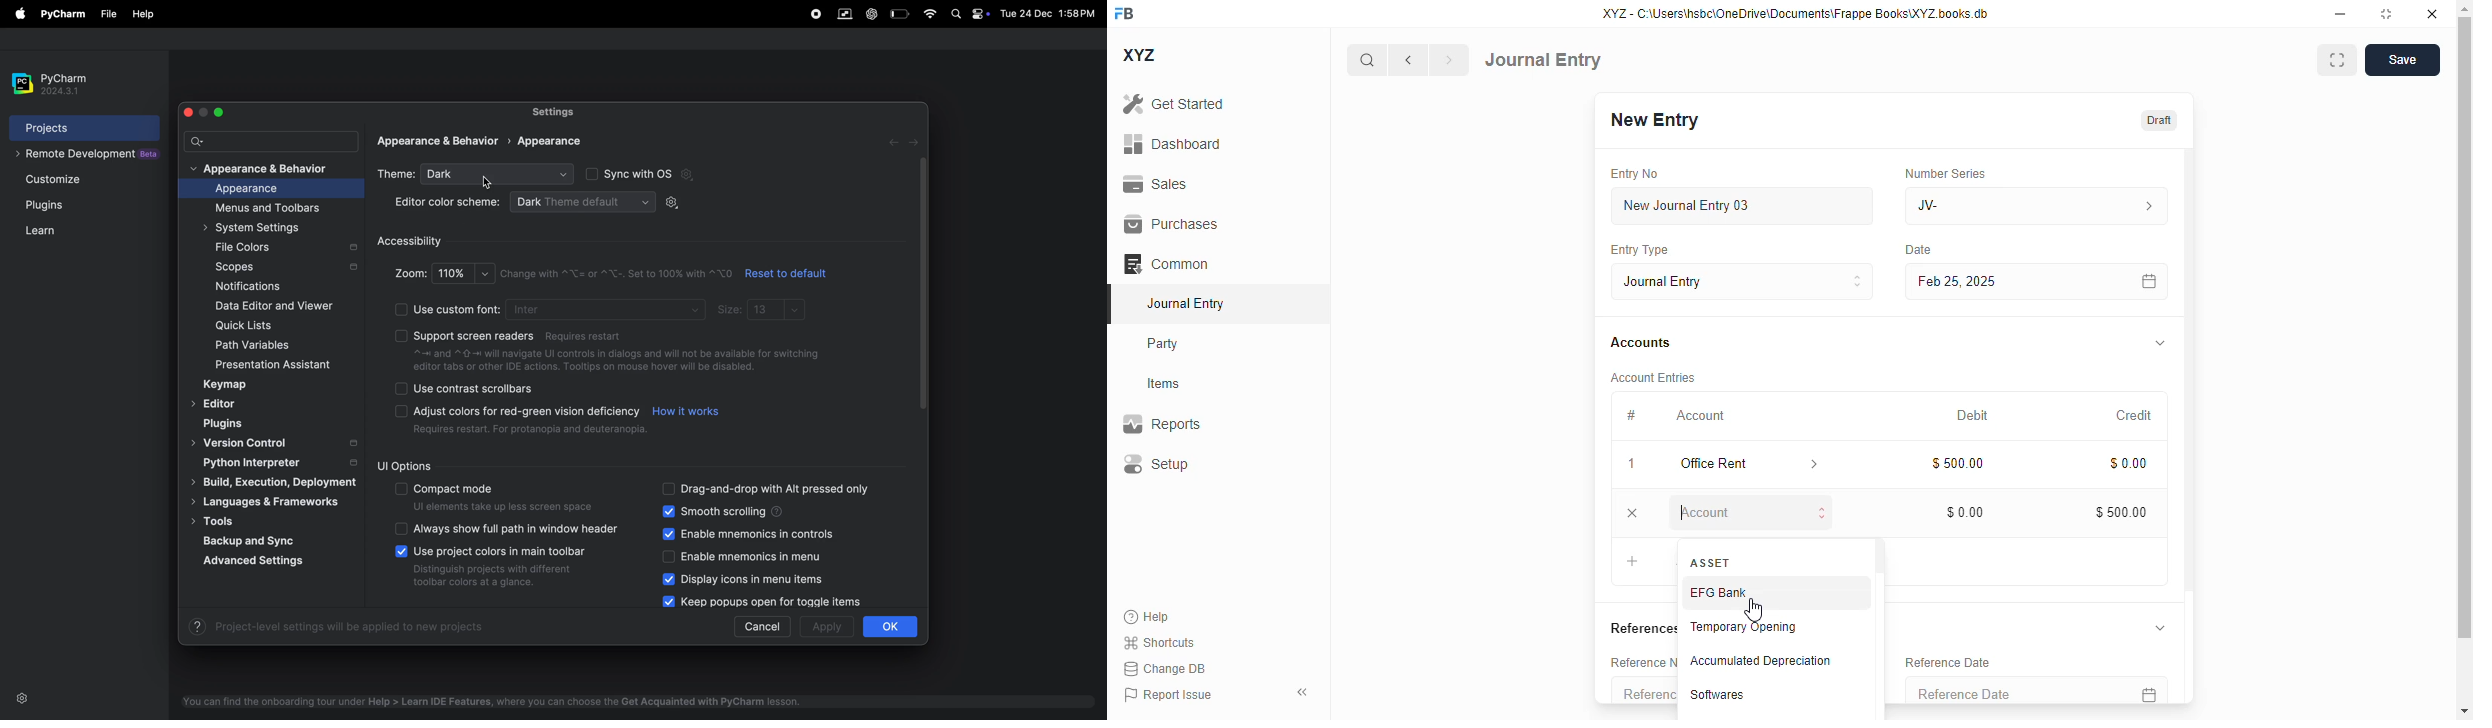 The width and height of the screenshot is (2492, 728). Describe the element at coordinates (1168, 695) in the screenshot. I see `report issue` at that location.